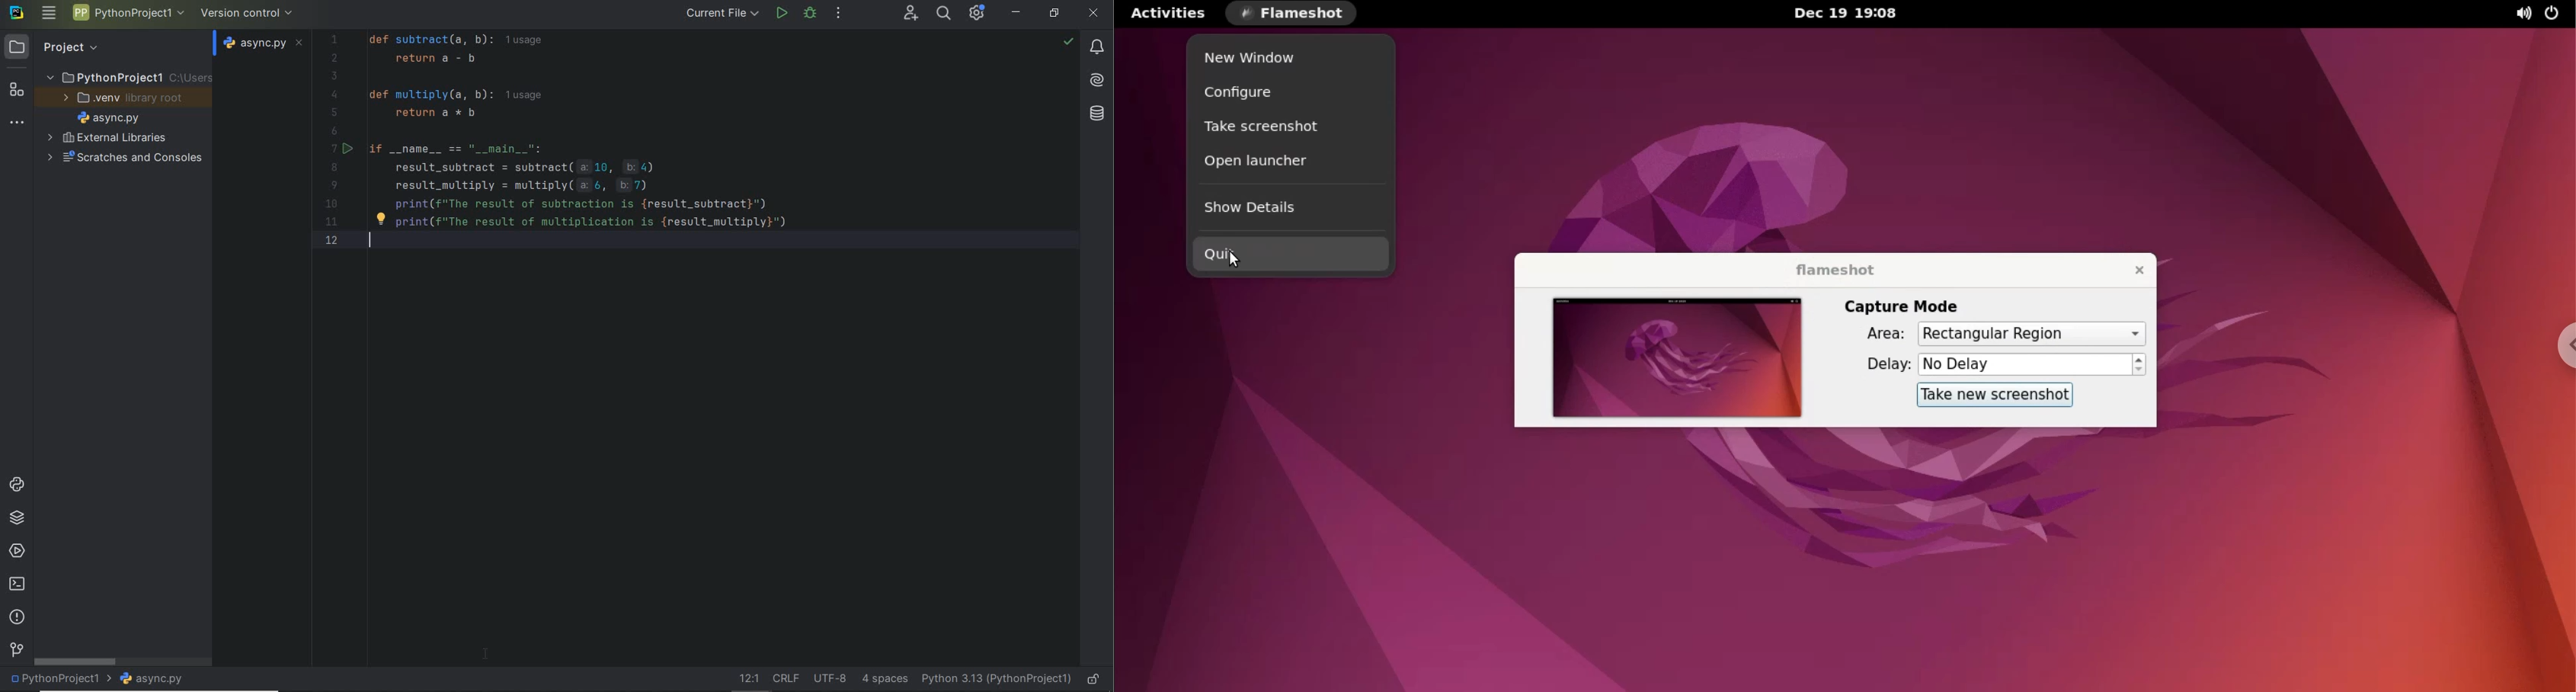  What do you see at coordinates (129, 13) in the screenshot?
I see `project name` at bounding box center [129, 13].